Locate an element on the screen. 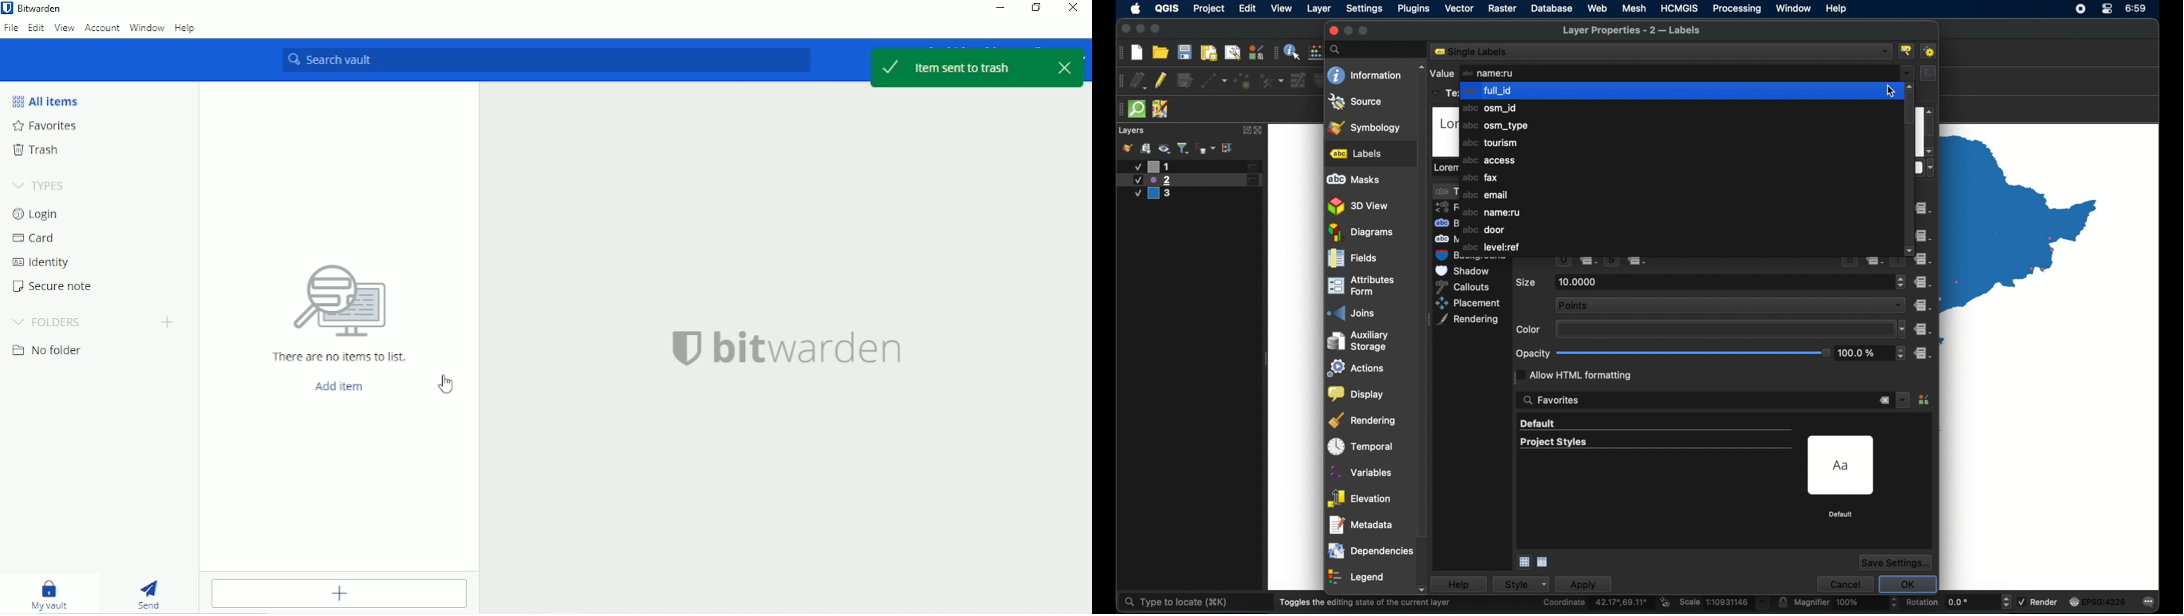 Image resolution: width=2184 pixels, height=616 pixels. default is located at coordinates (1539, 424).